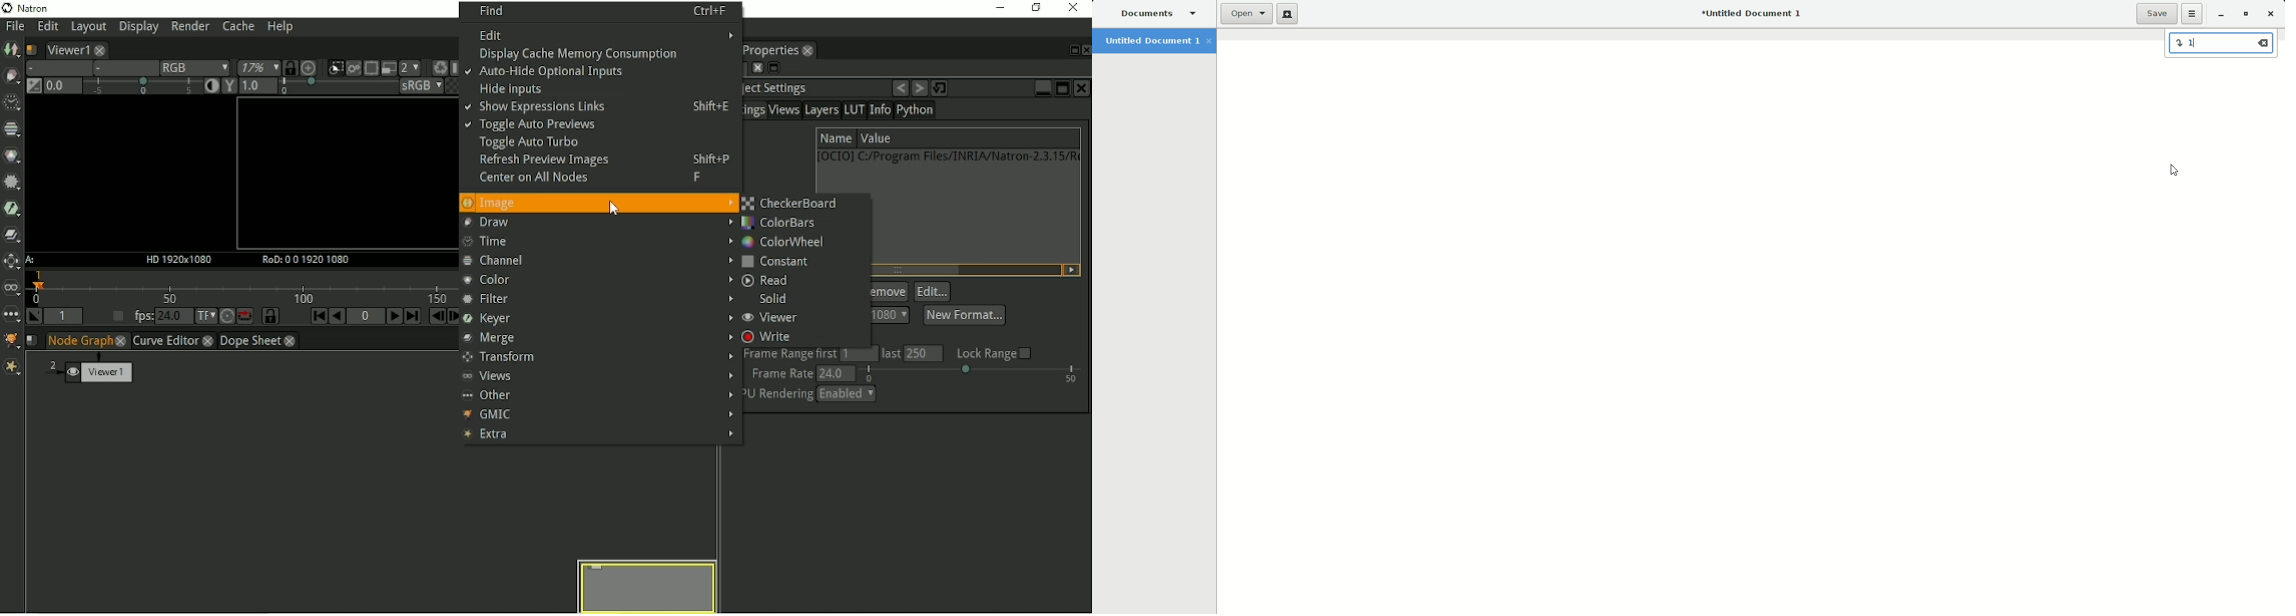 Image resolution: width=2296 pixels, height=616 pixels. I want to click on Checkerboard, so click(793, 203).